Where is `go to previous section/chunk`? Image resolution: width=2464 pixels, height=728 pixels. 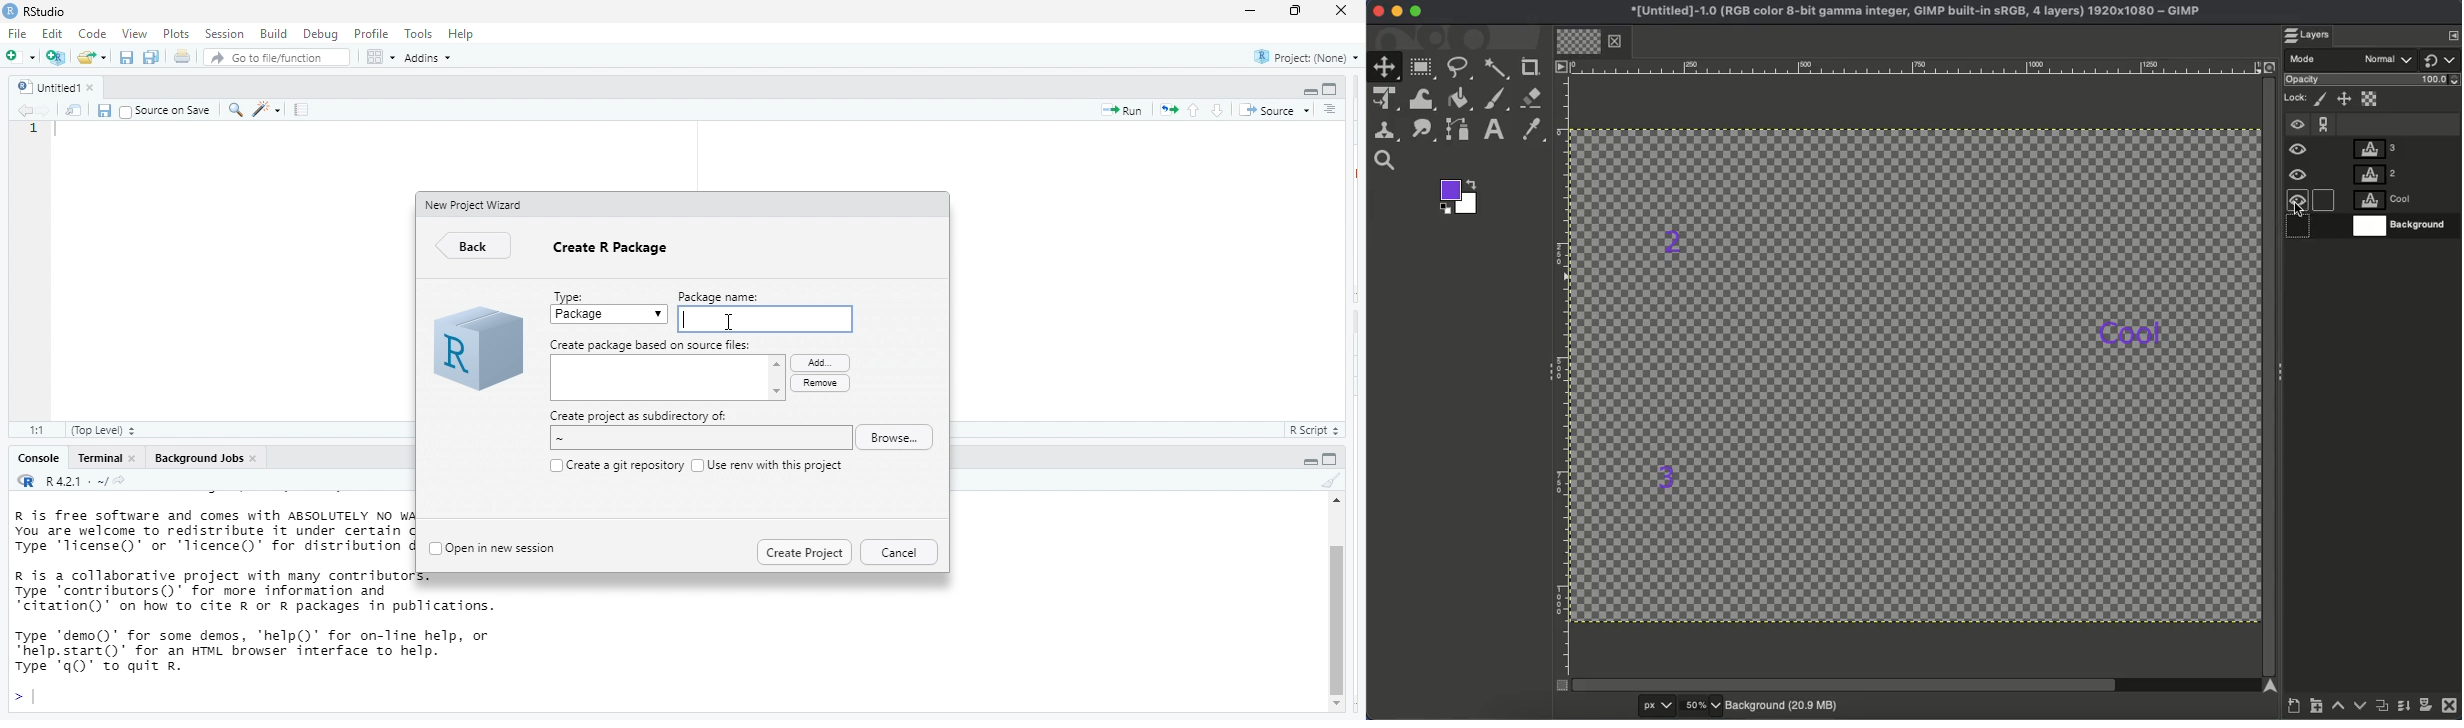
go to previous section/chunk is located at coordinates (1196, 111).